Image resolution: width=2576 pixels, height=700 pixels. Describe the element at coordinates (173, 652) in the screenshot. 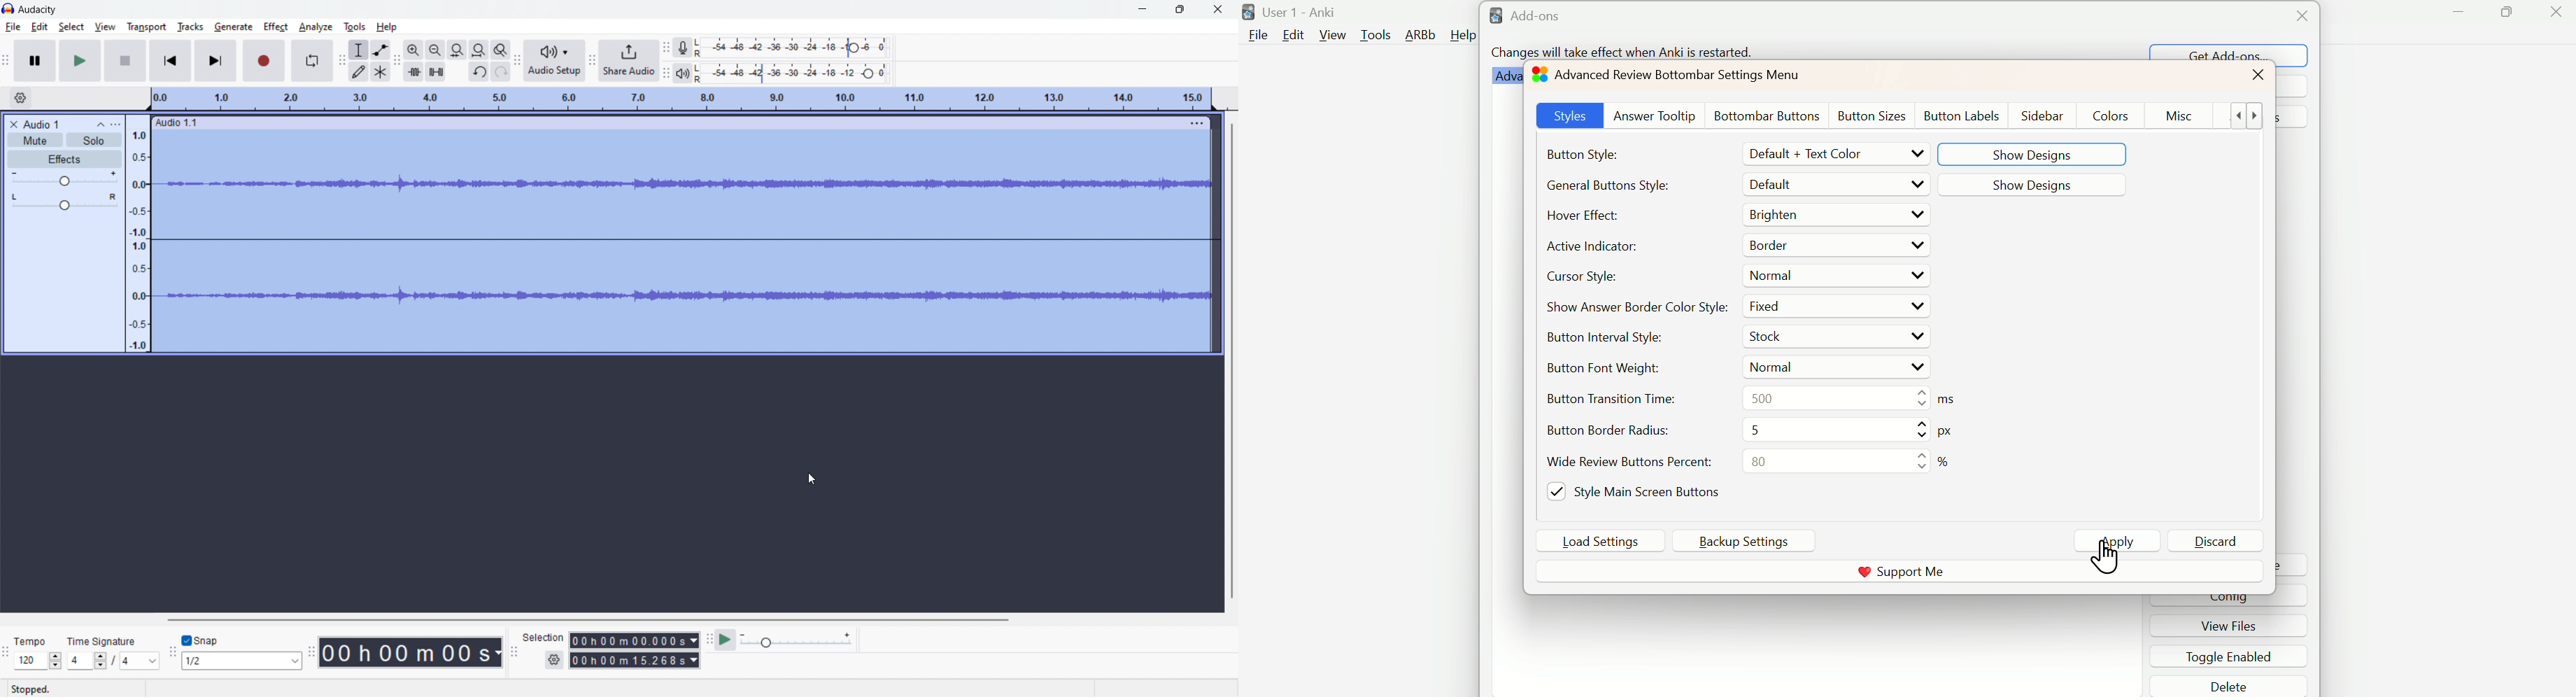

I see `snapping toolbar` at that location.